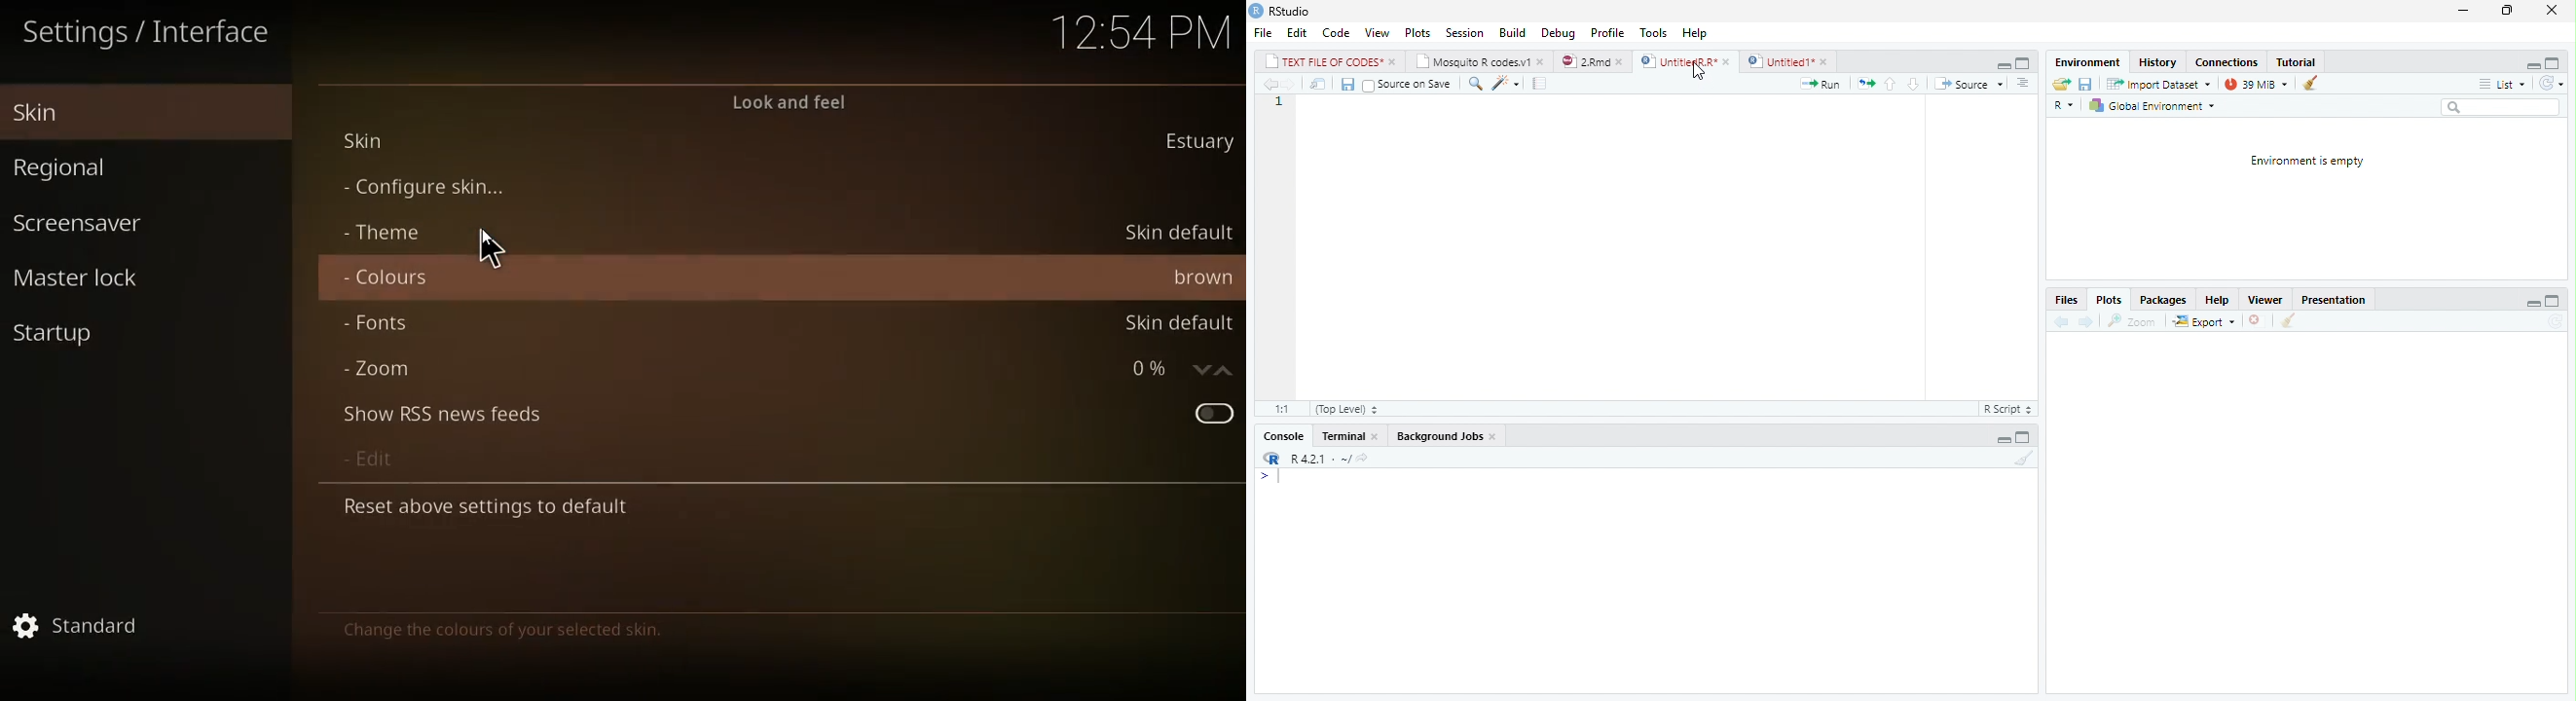 The width and height of the screenshot is (2576, 728). Describe the element at coordinates (1505, 82) in the screenshot. I see `Coding Tools` at that location.